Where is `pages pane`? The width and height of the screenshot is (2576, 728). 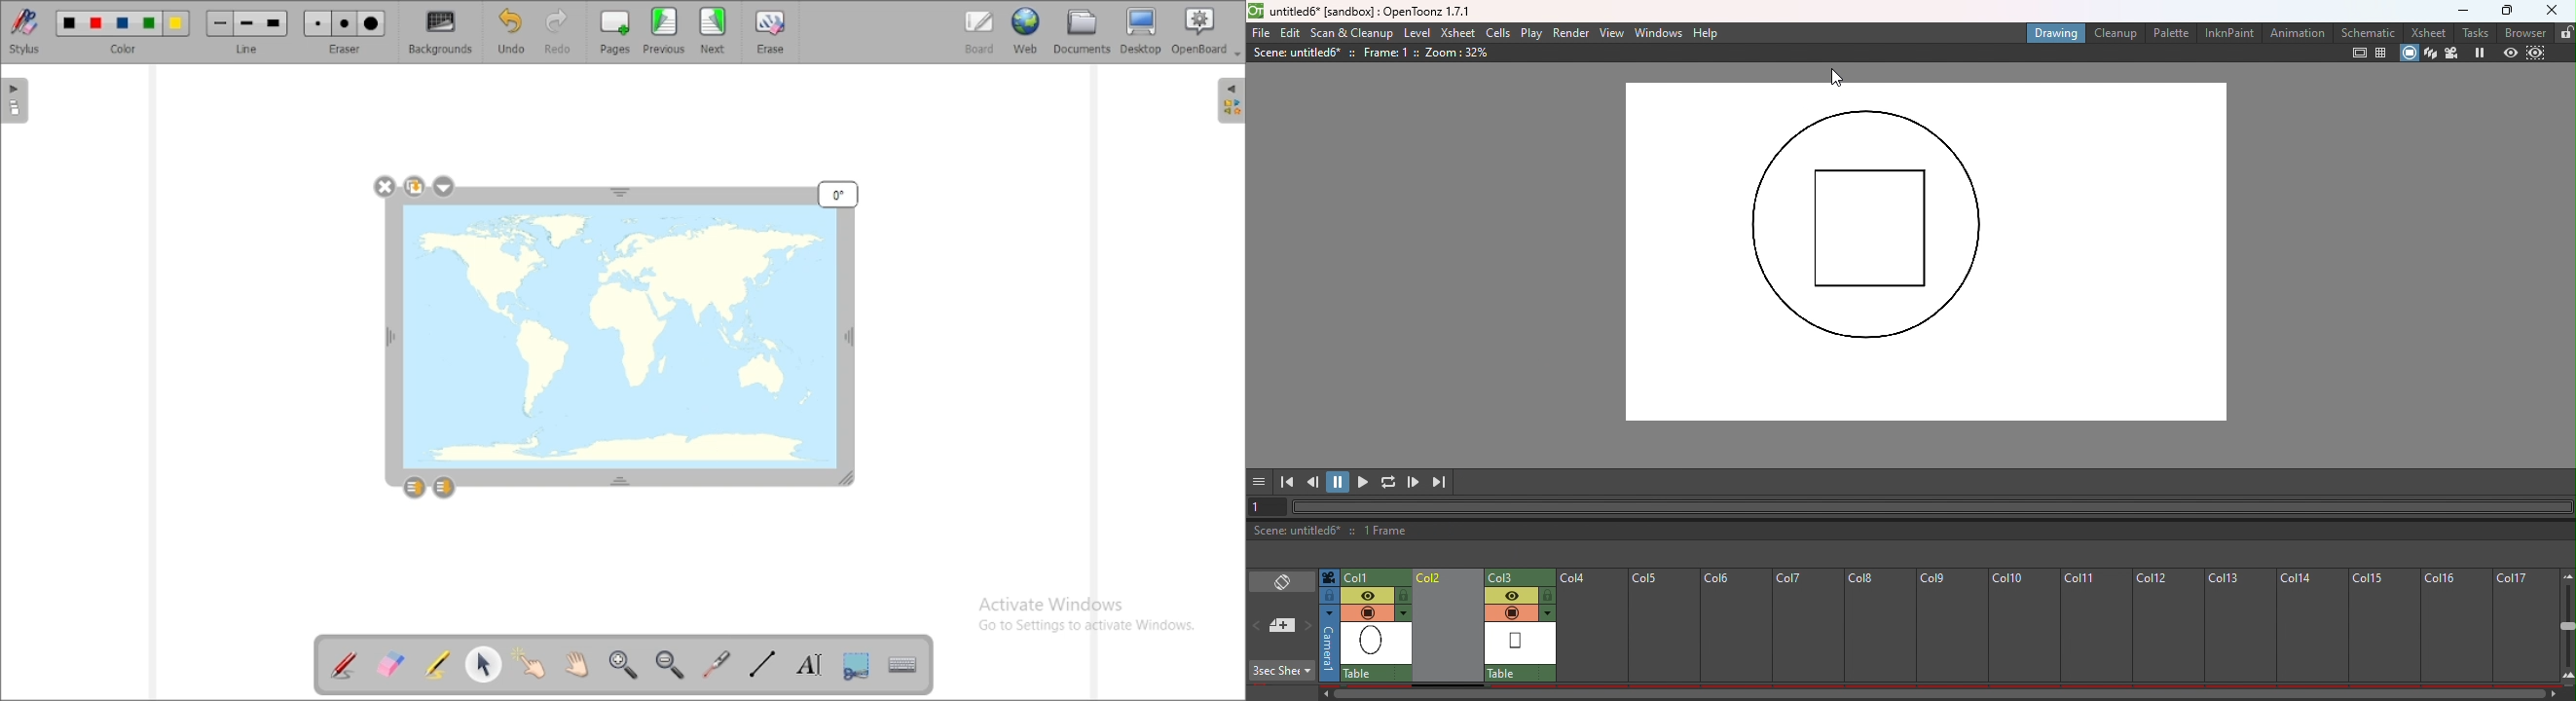
pages pane is located at coordinates (16, 101).